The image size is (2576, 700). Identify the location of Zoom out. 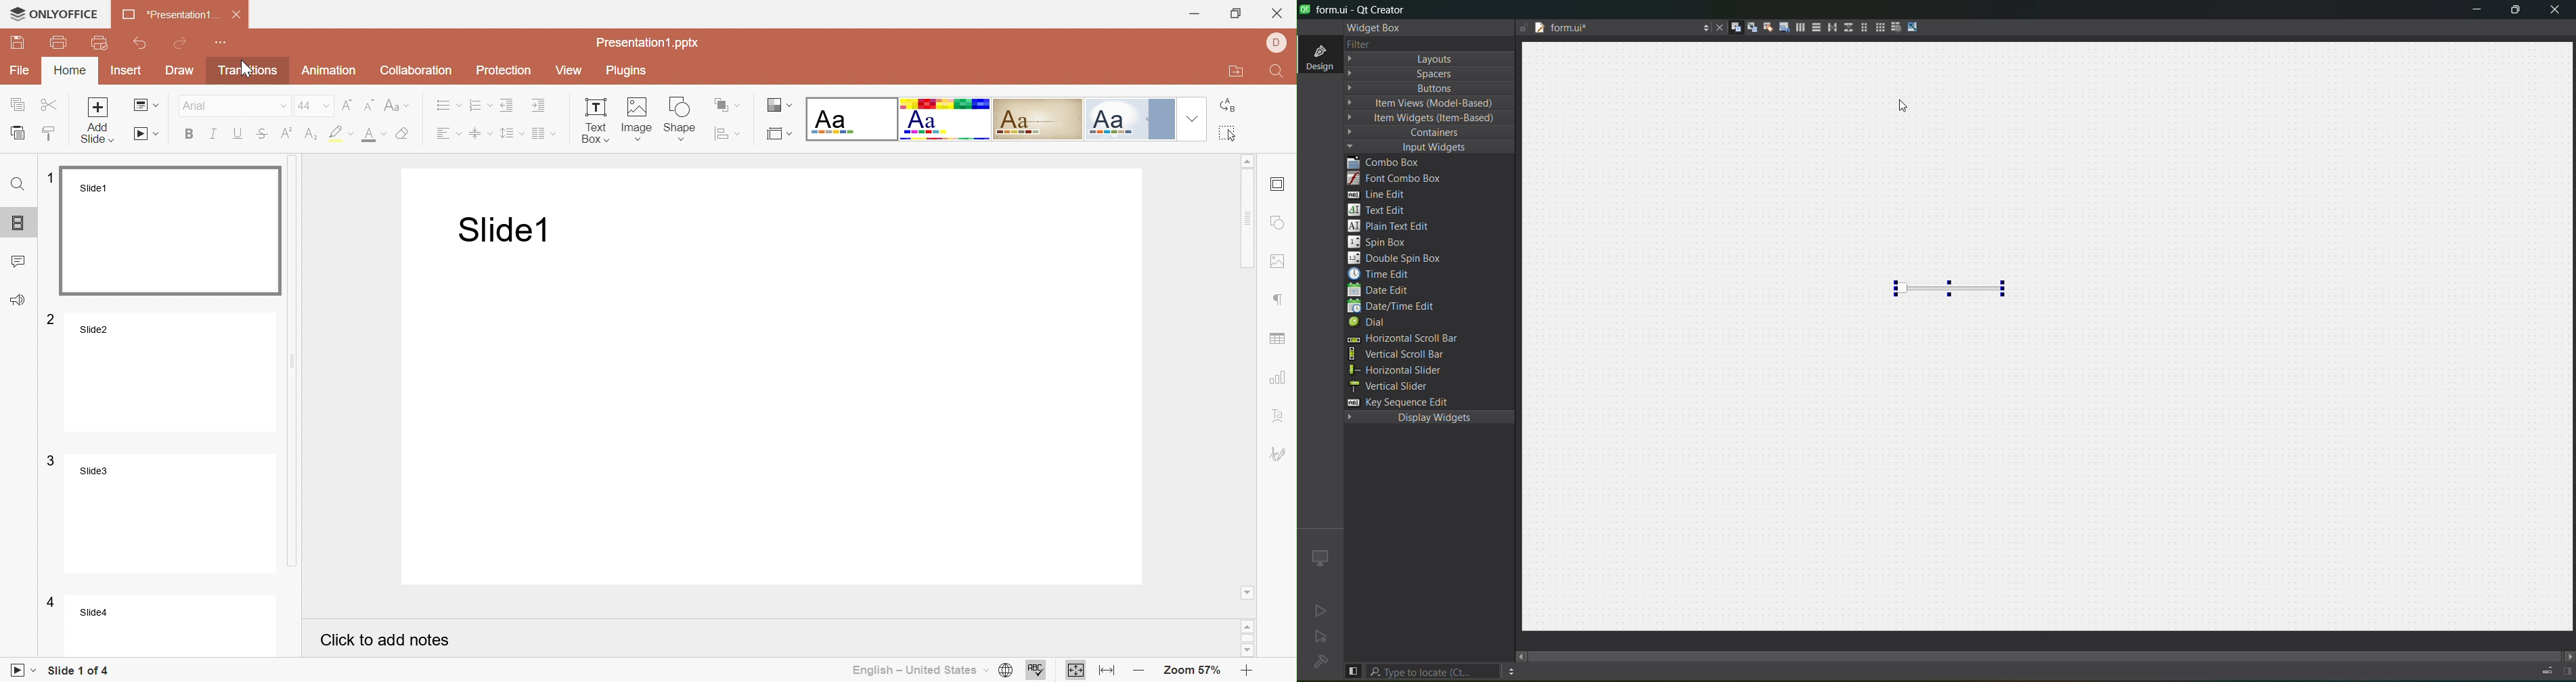
(1143, 668).